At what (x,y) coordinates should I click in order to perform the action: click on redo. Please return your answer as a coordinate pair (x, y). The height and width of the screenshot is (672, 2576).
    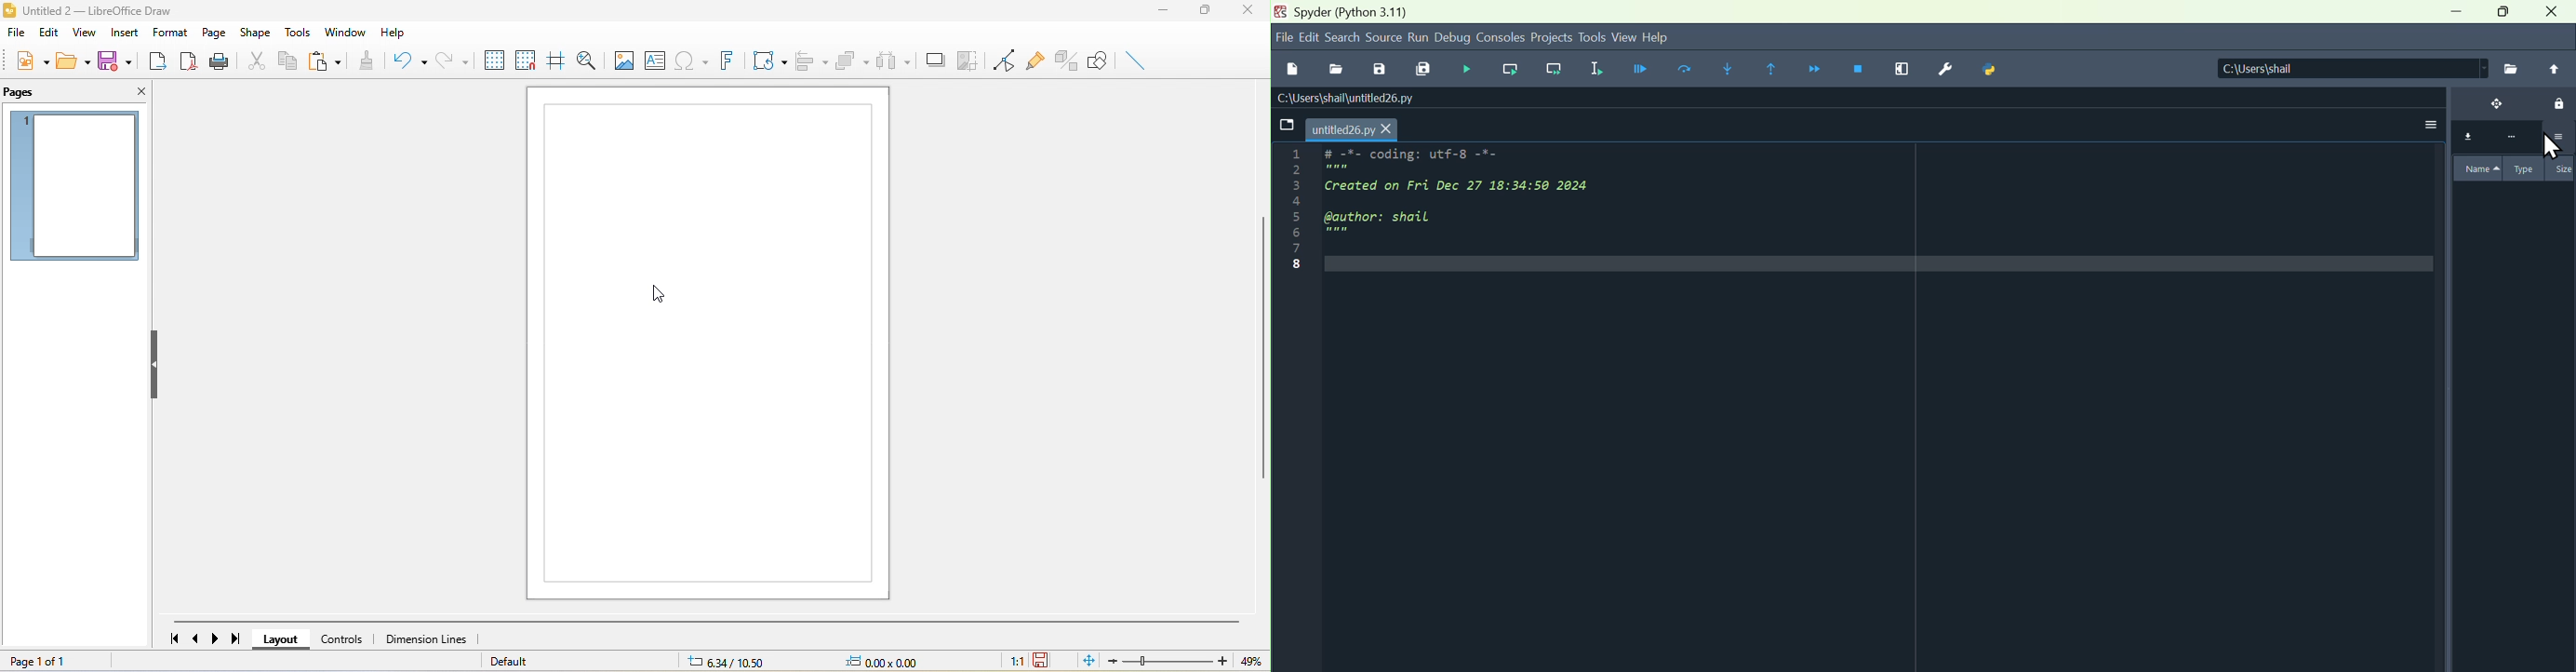
    Looking at the image, I should click on (451, 60).